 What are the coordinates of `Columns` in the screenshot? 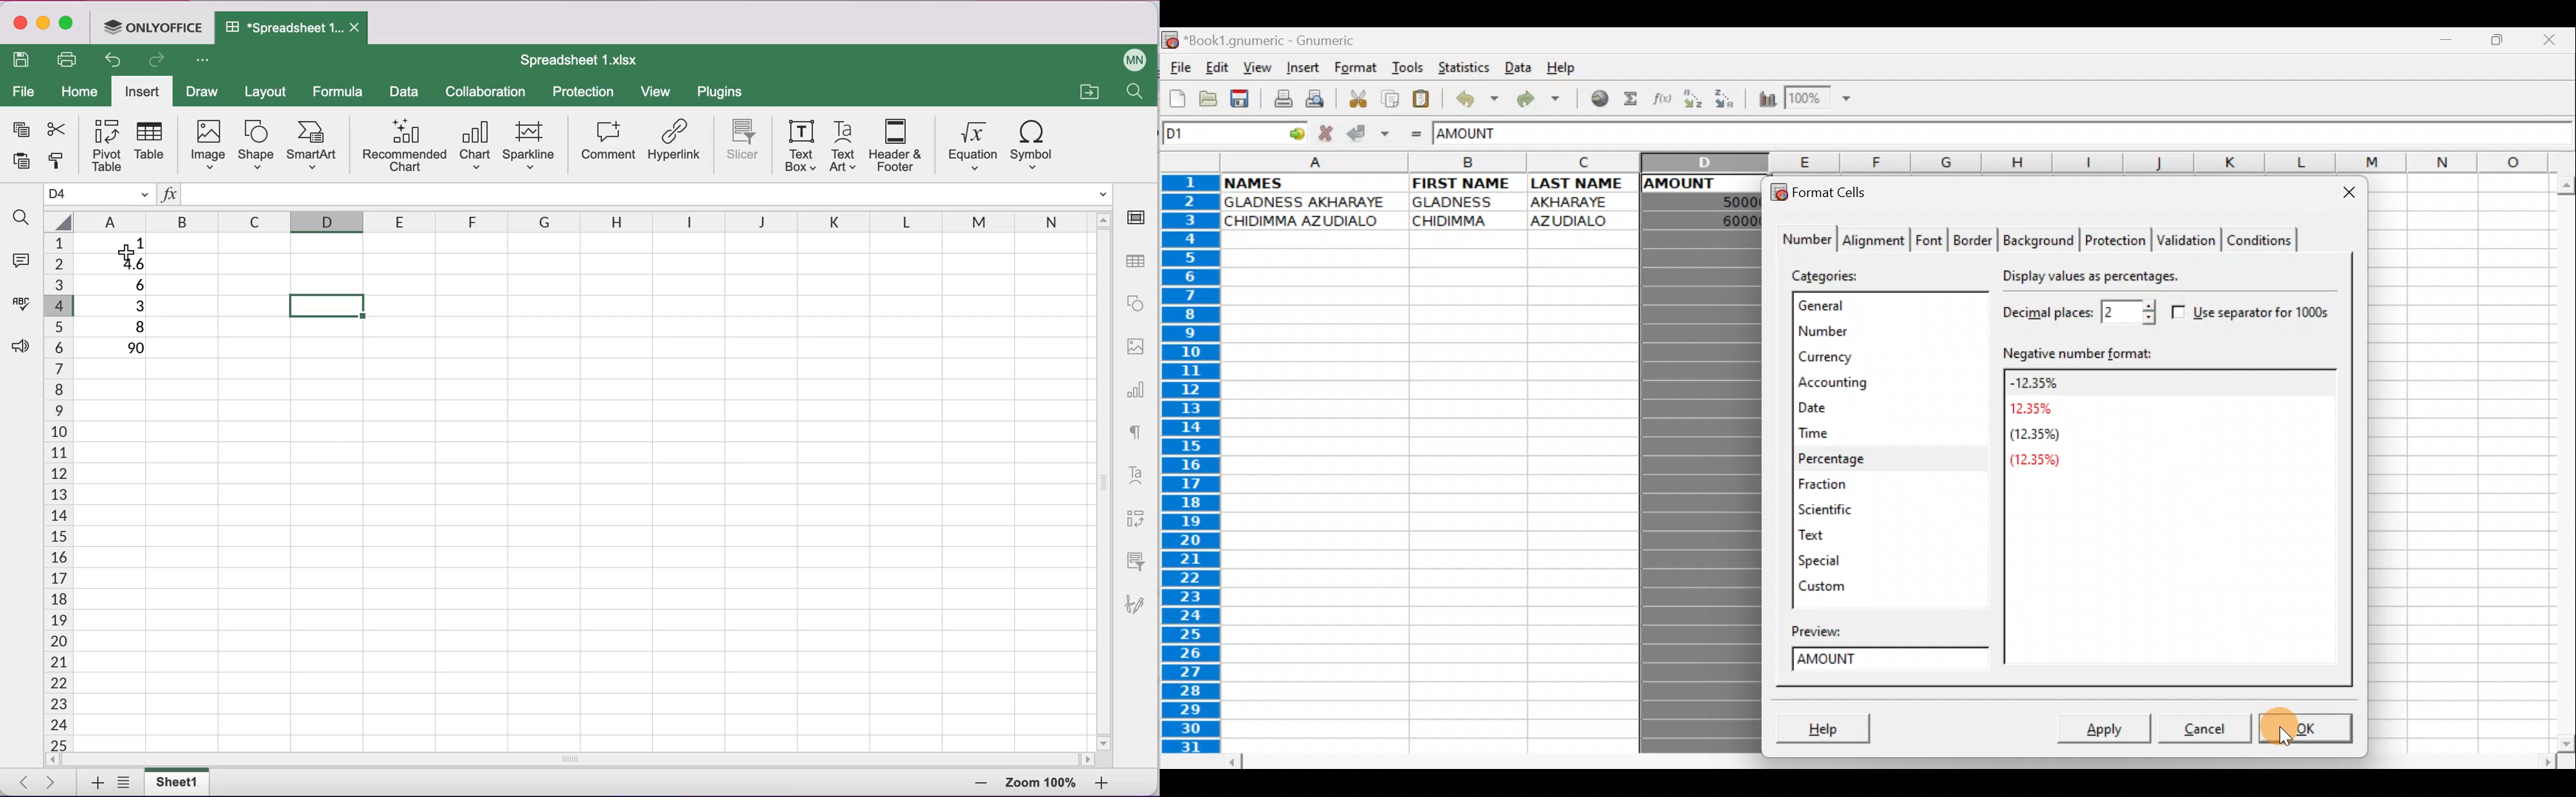 It's located at (1897, 162).